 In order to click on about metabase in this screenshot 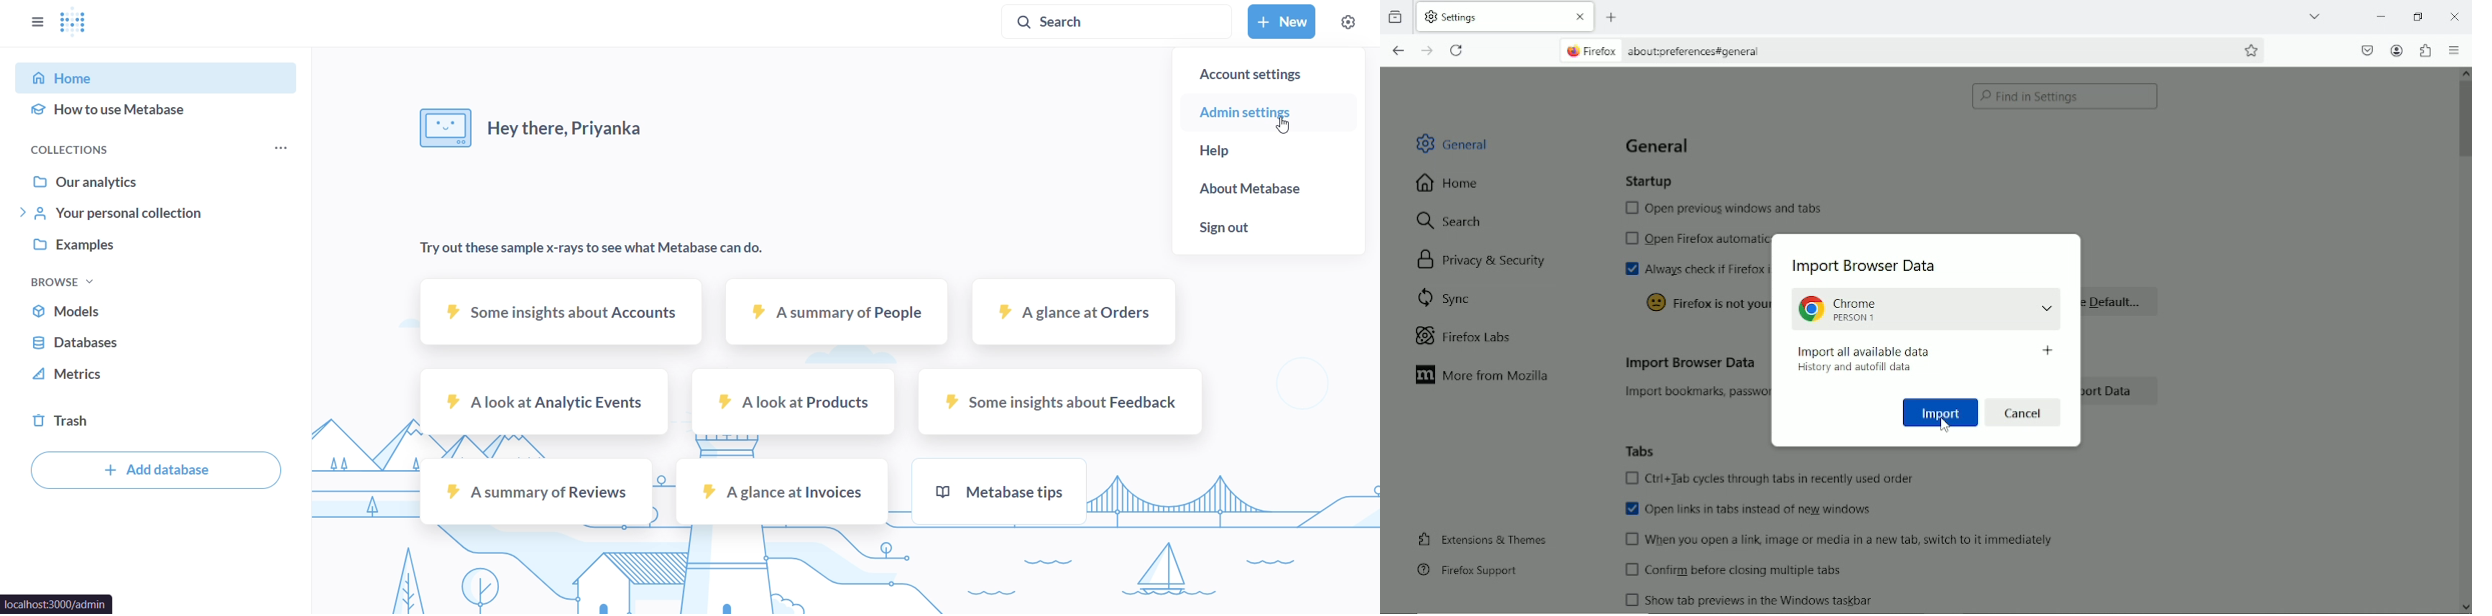, I will do `click(1269, 192)`.